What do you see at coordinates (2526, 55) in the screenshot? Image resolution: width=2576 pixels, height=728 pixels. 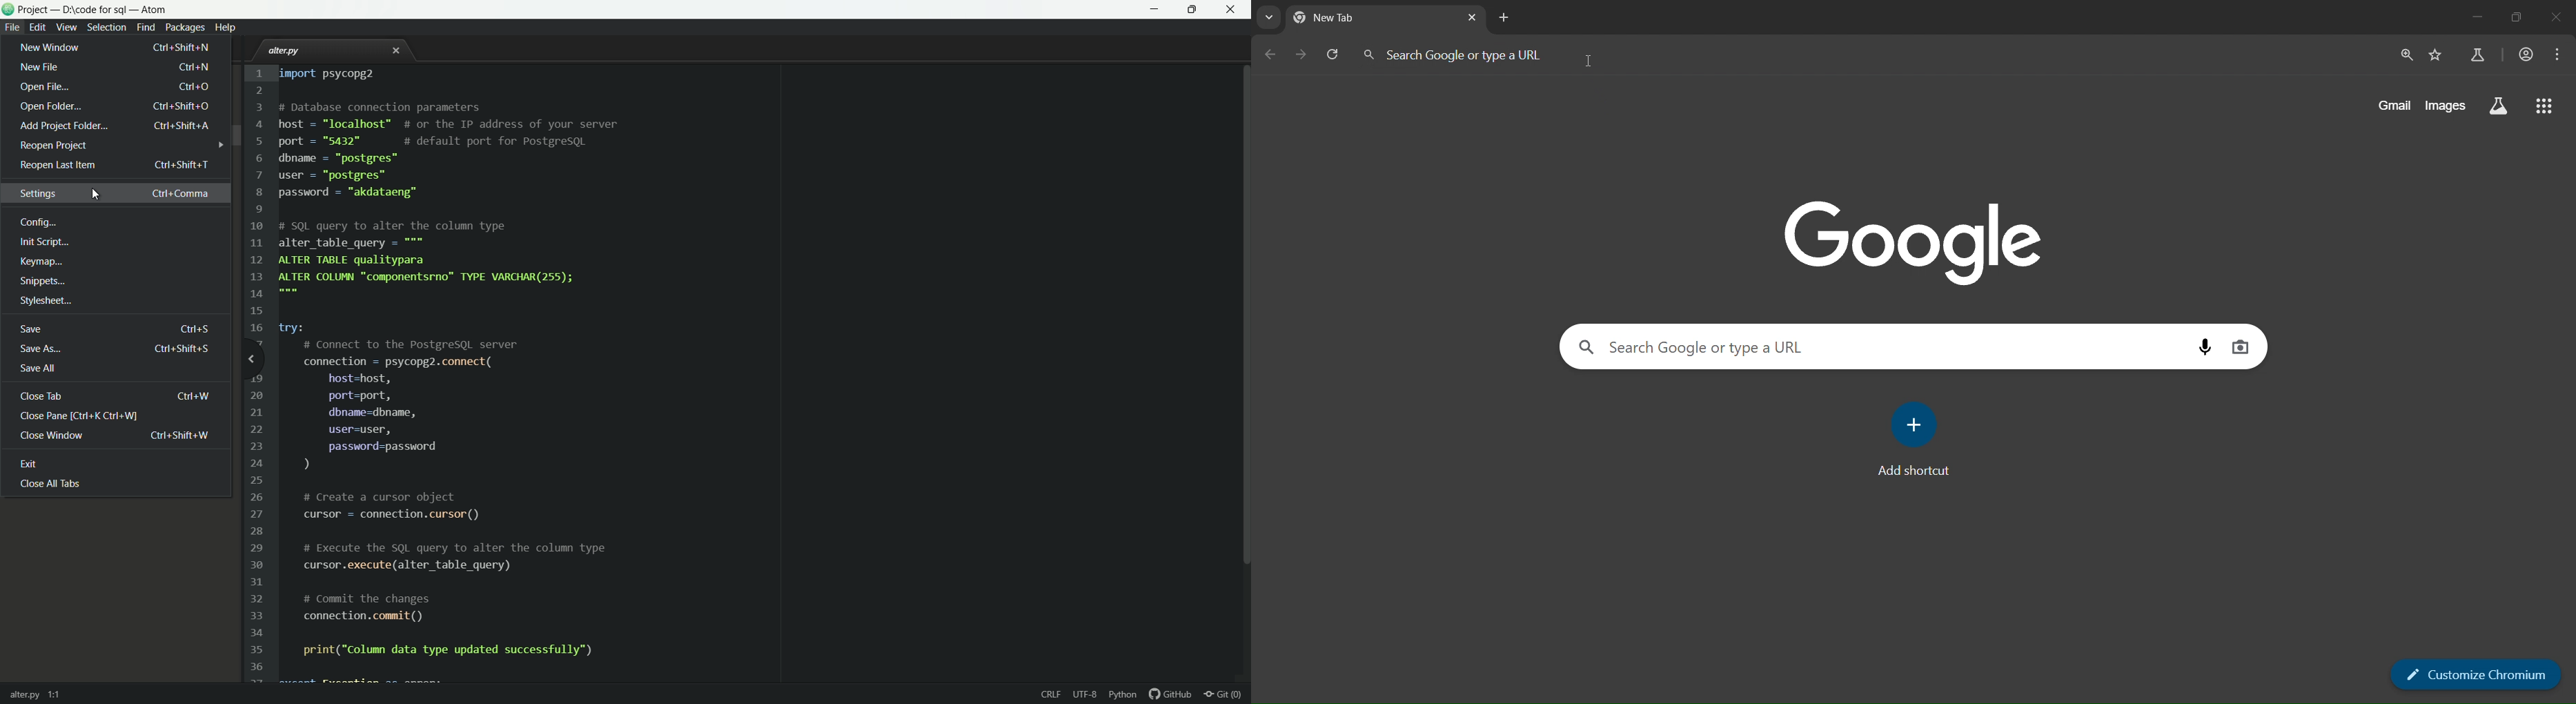 I see `profile` at bounding box center [2526, 55].